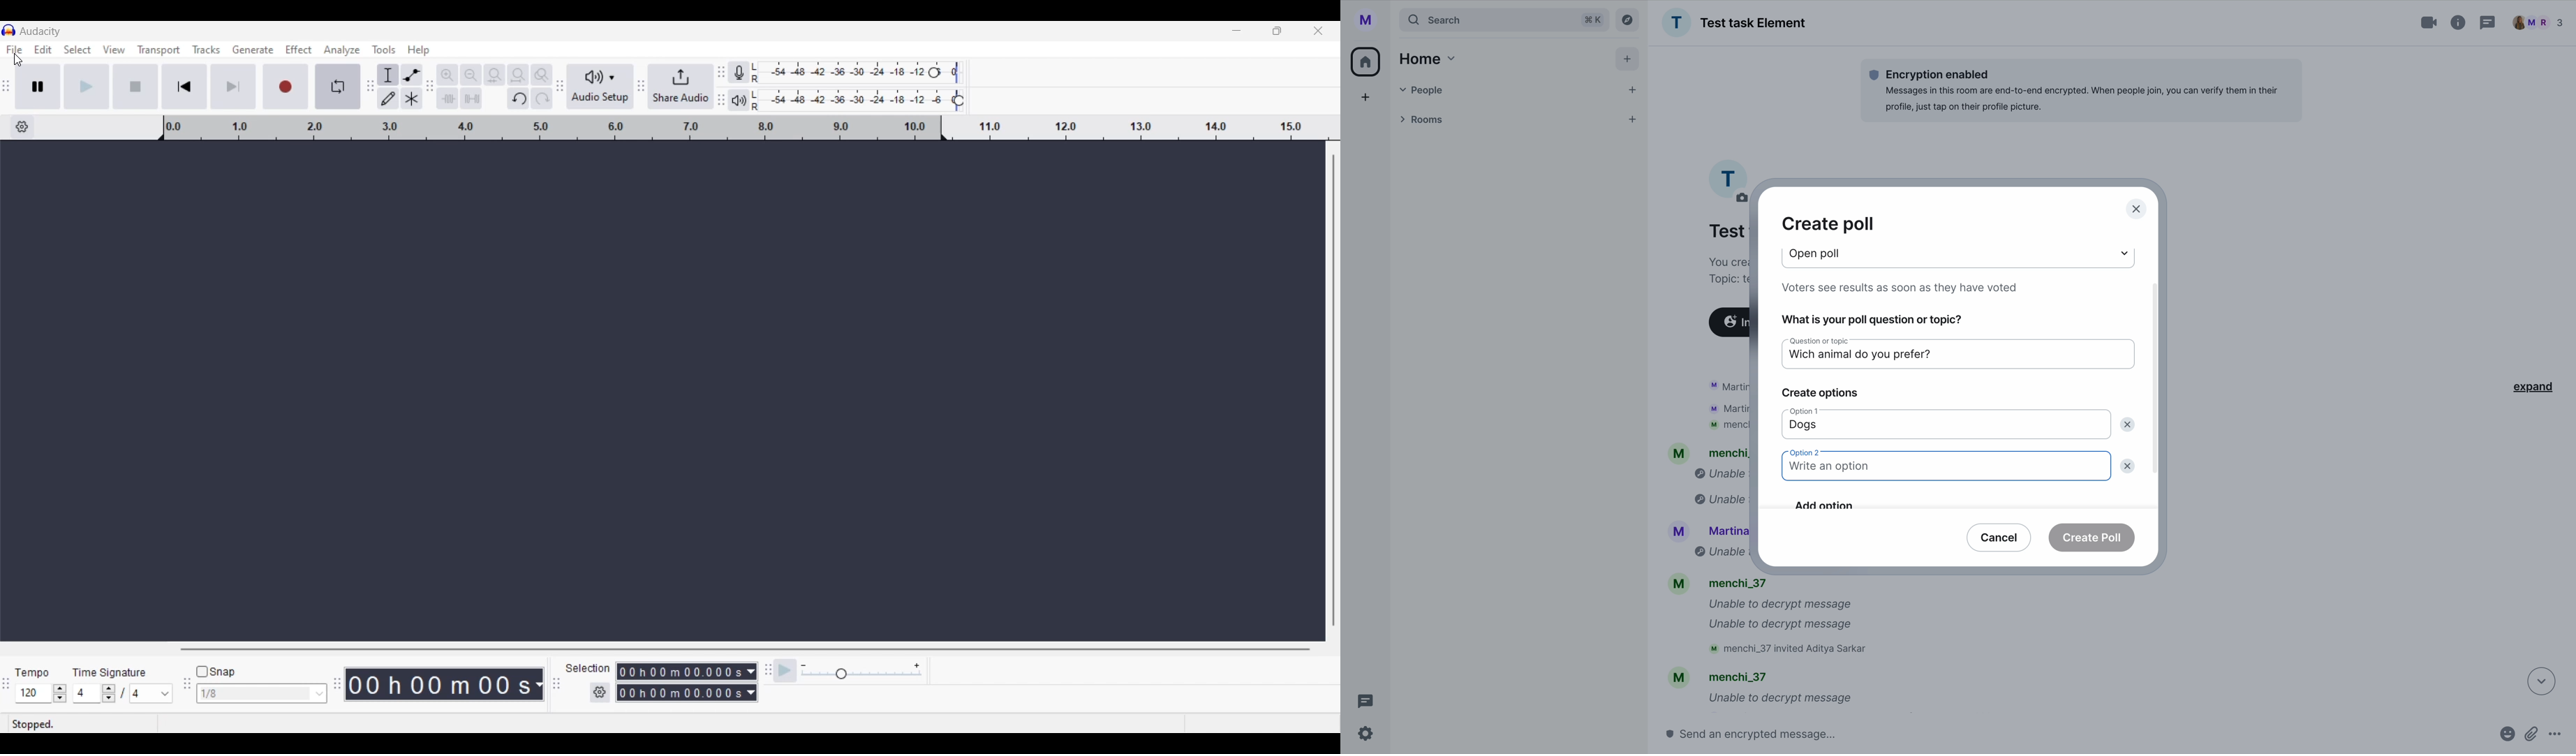 The height and width of the screenshot is (756, 2576). What do you see at coordinates (1806, 428) in the screenshot?
I see `dogs` at bounding box center [1806, 428].